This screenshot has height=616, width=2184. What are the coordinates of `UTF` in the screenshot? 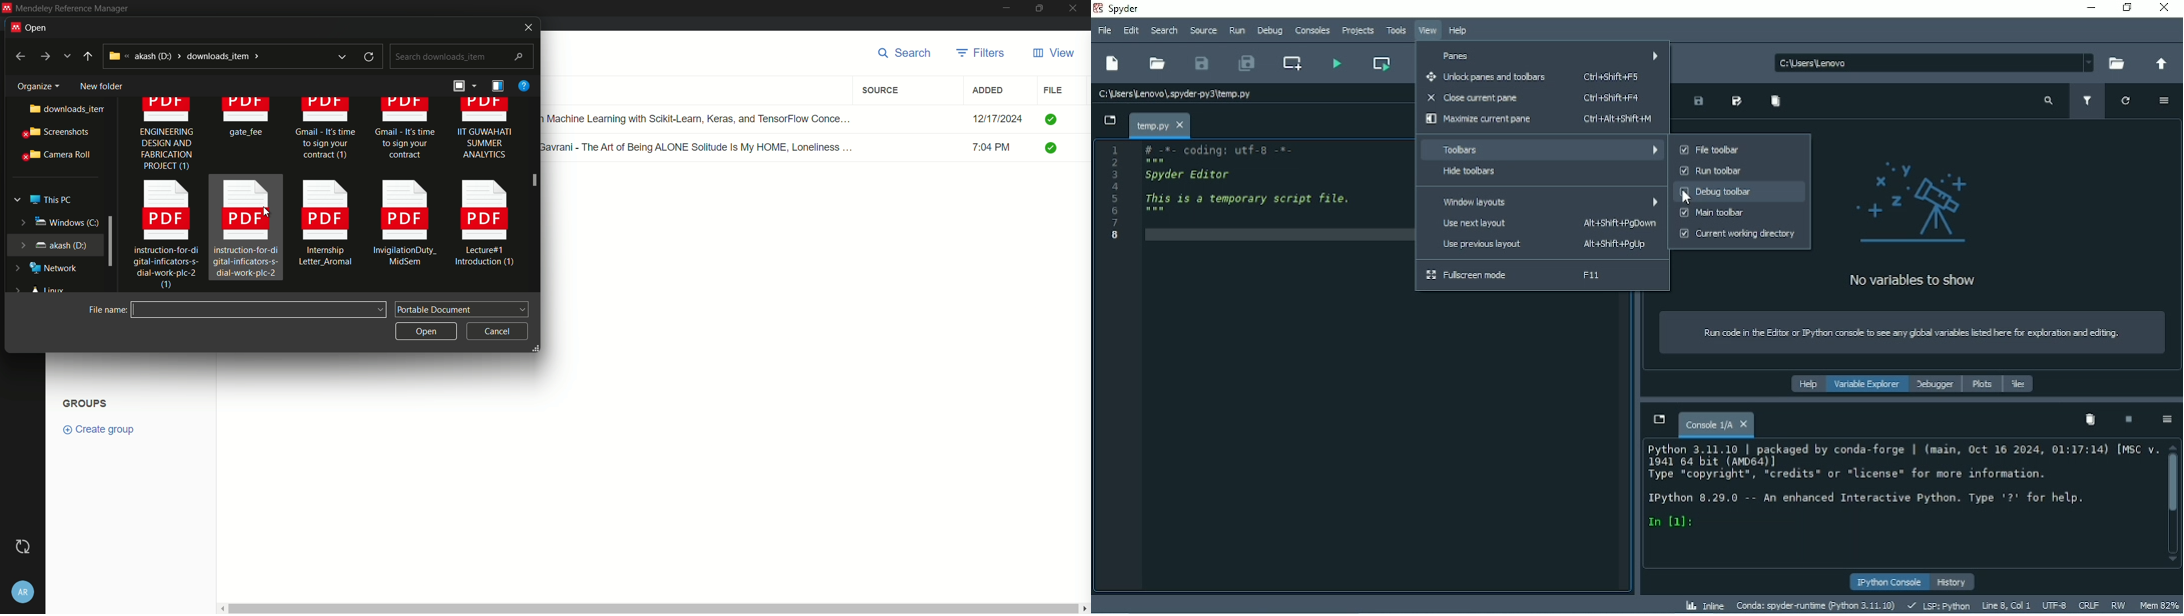 It's located at (2054, 604).